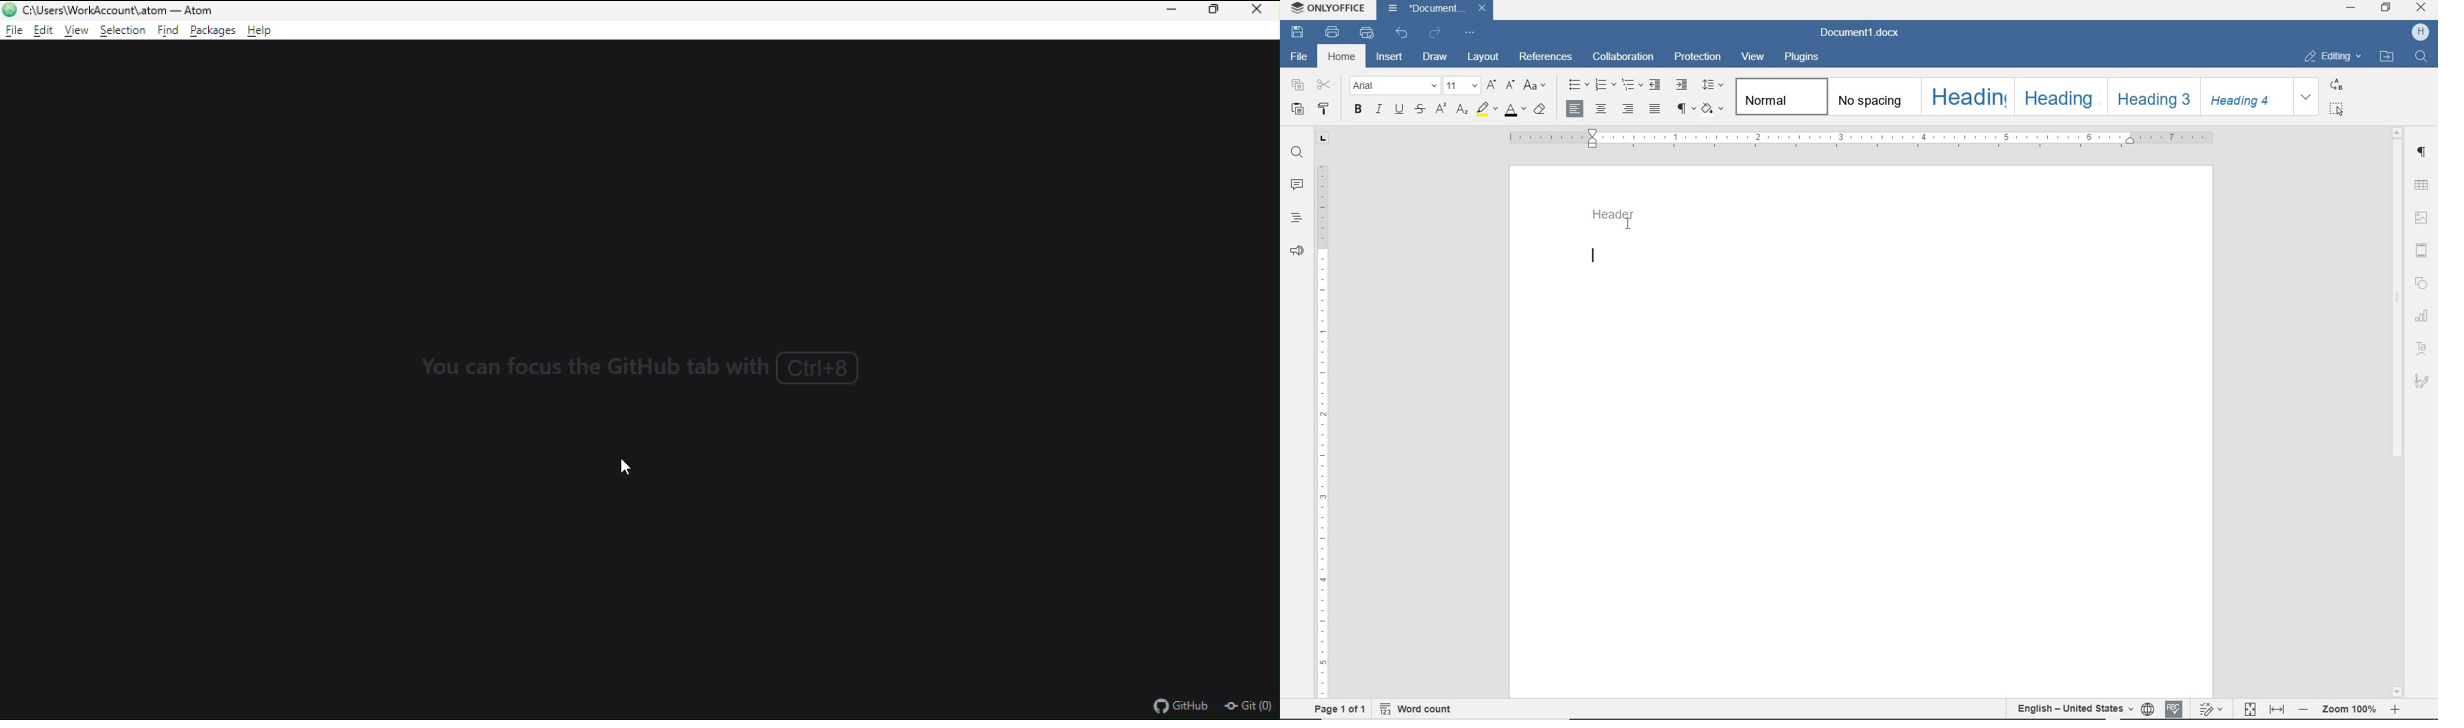  Describe the element at coordinates (1421, 110) in the screenshot. I see `strikethrough` at that location.